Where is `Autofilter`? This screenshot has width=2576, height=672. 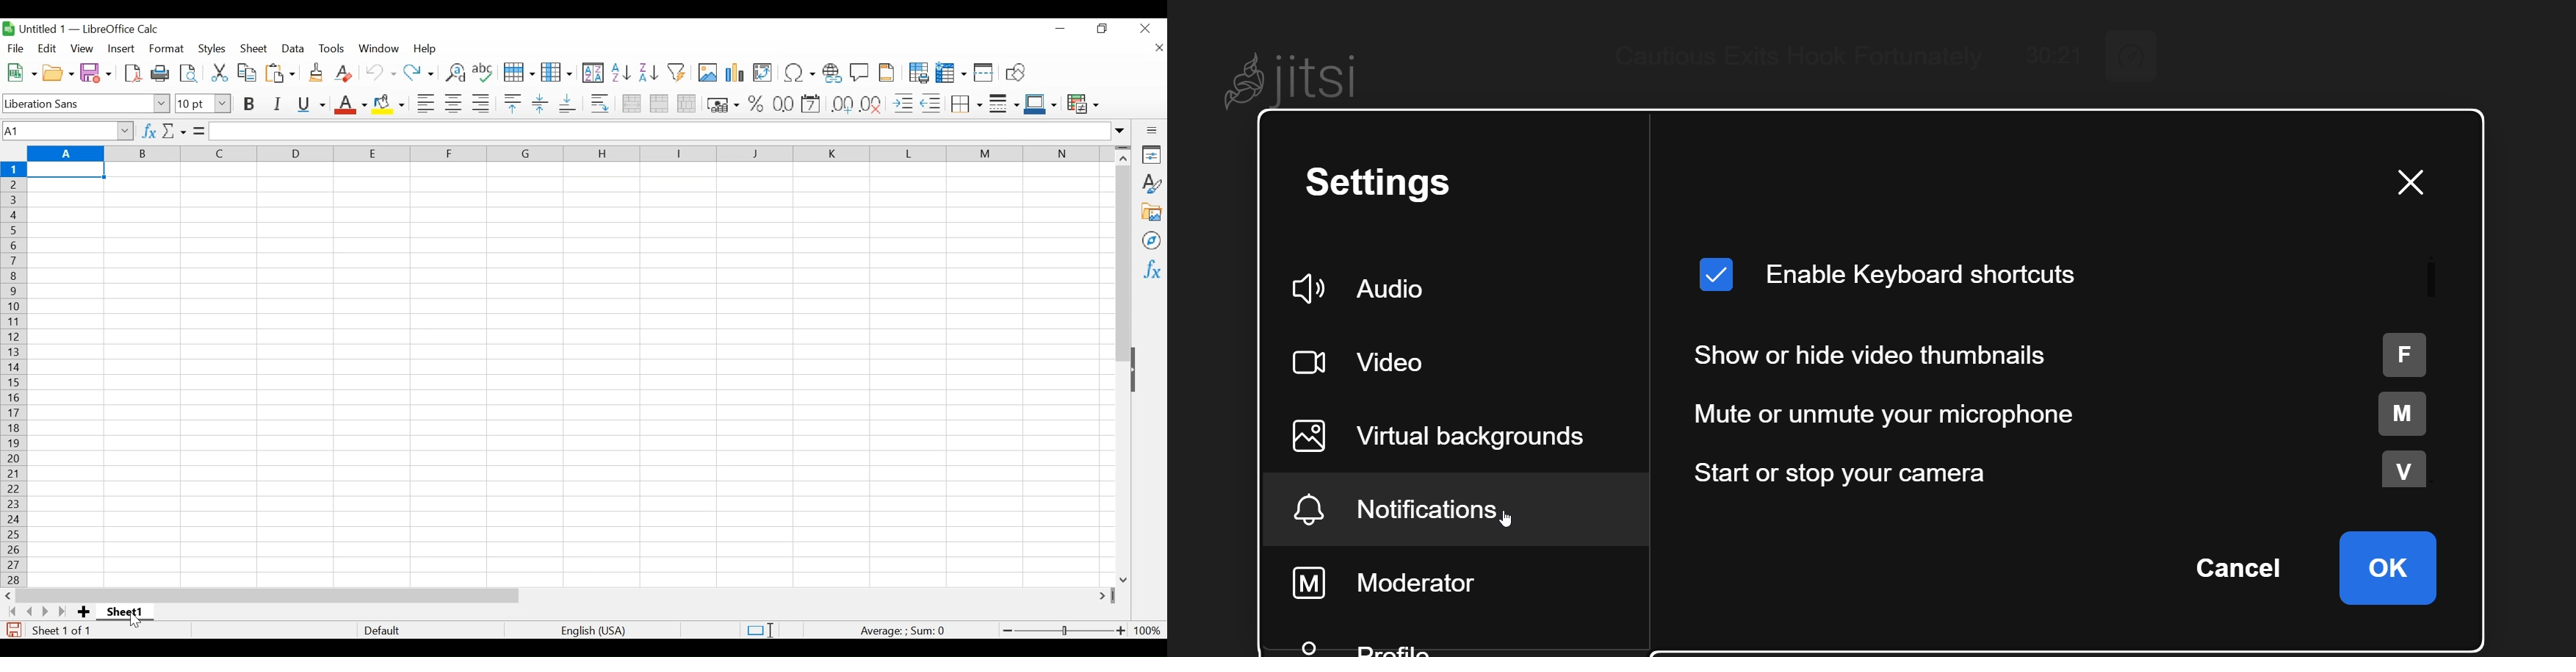 Autofilter is located at coordinates (677, 73).